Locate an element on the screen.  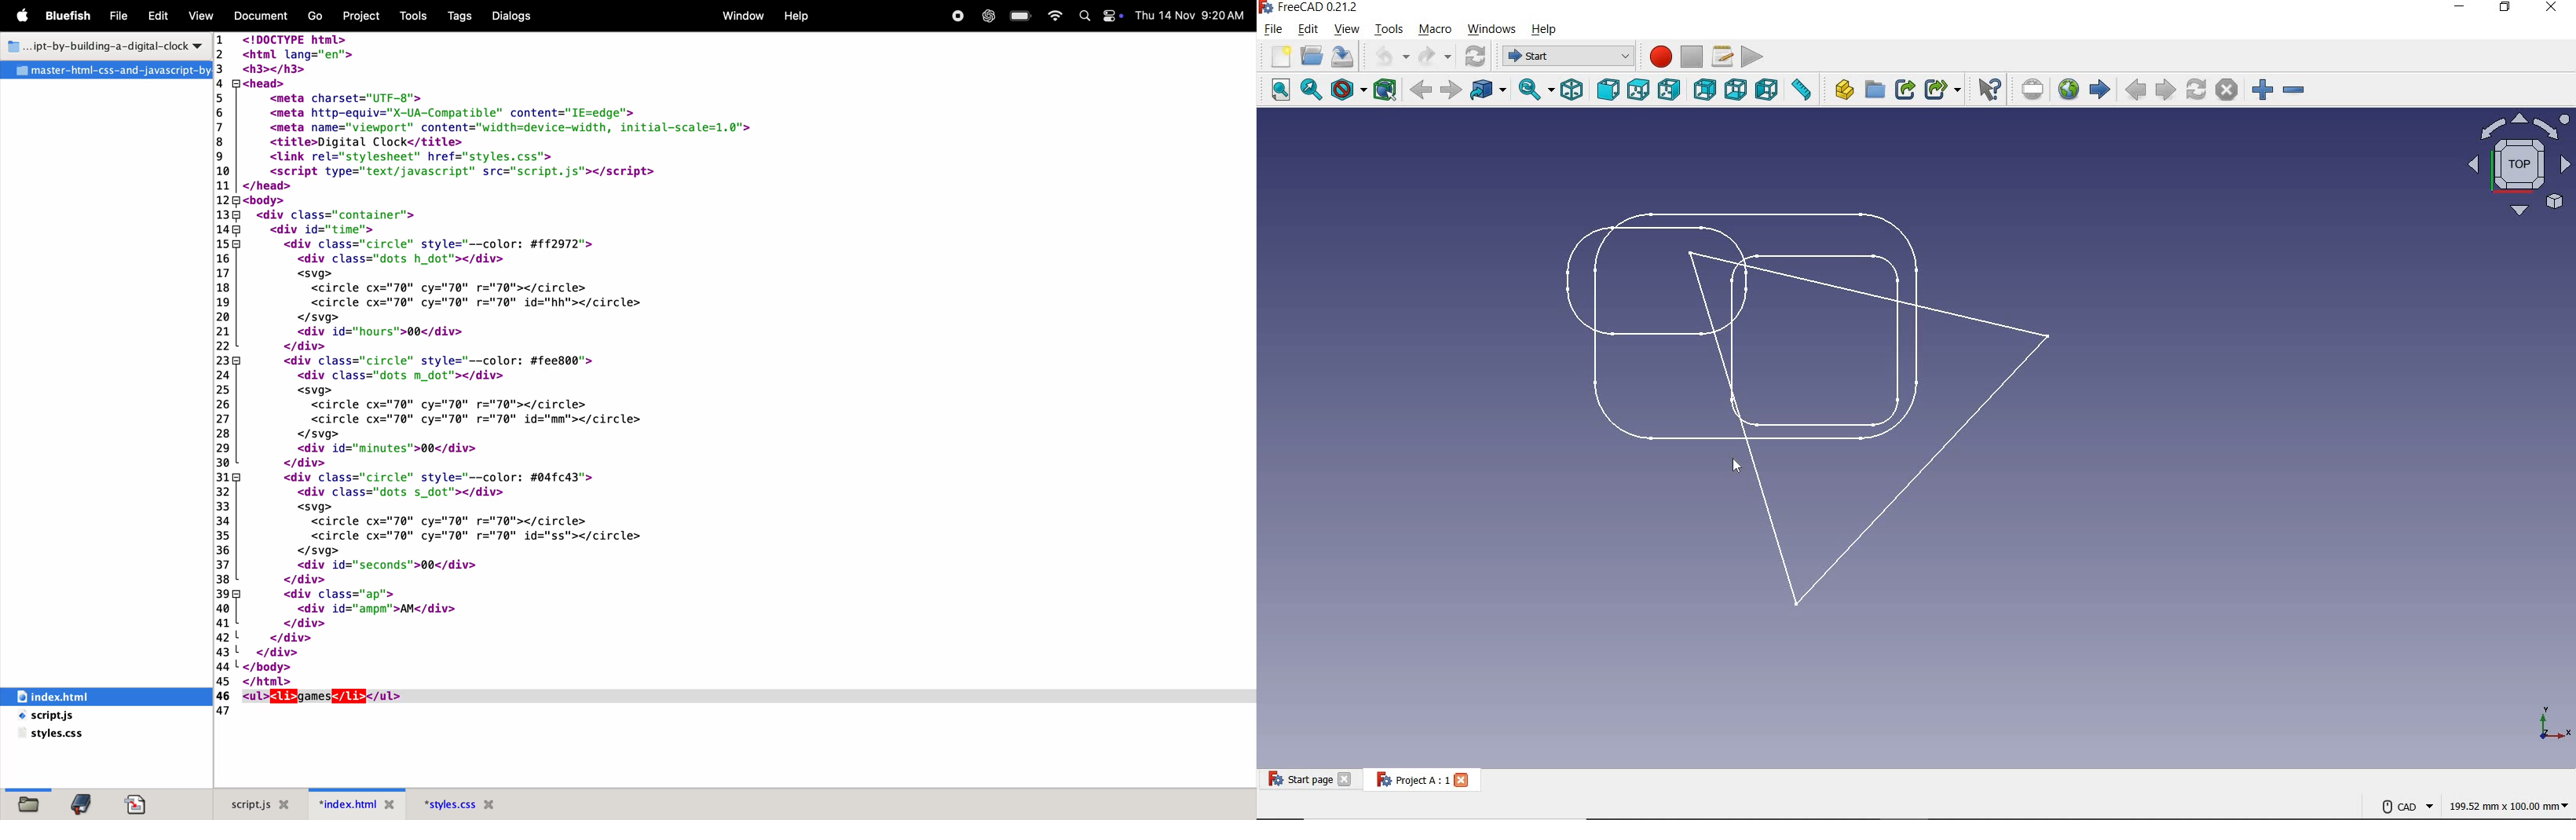
CAD NAVIGATION STYLE is located at coordinates (2409, 807).